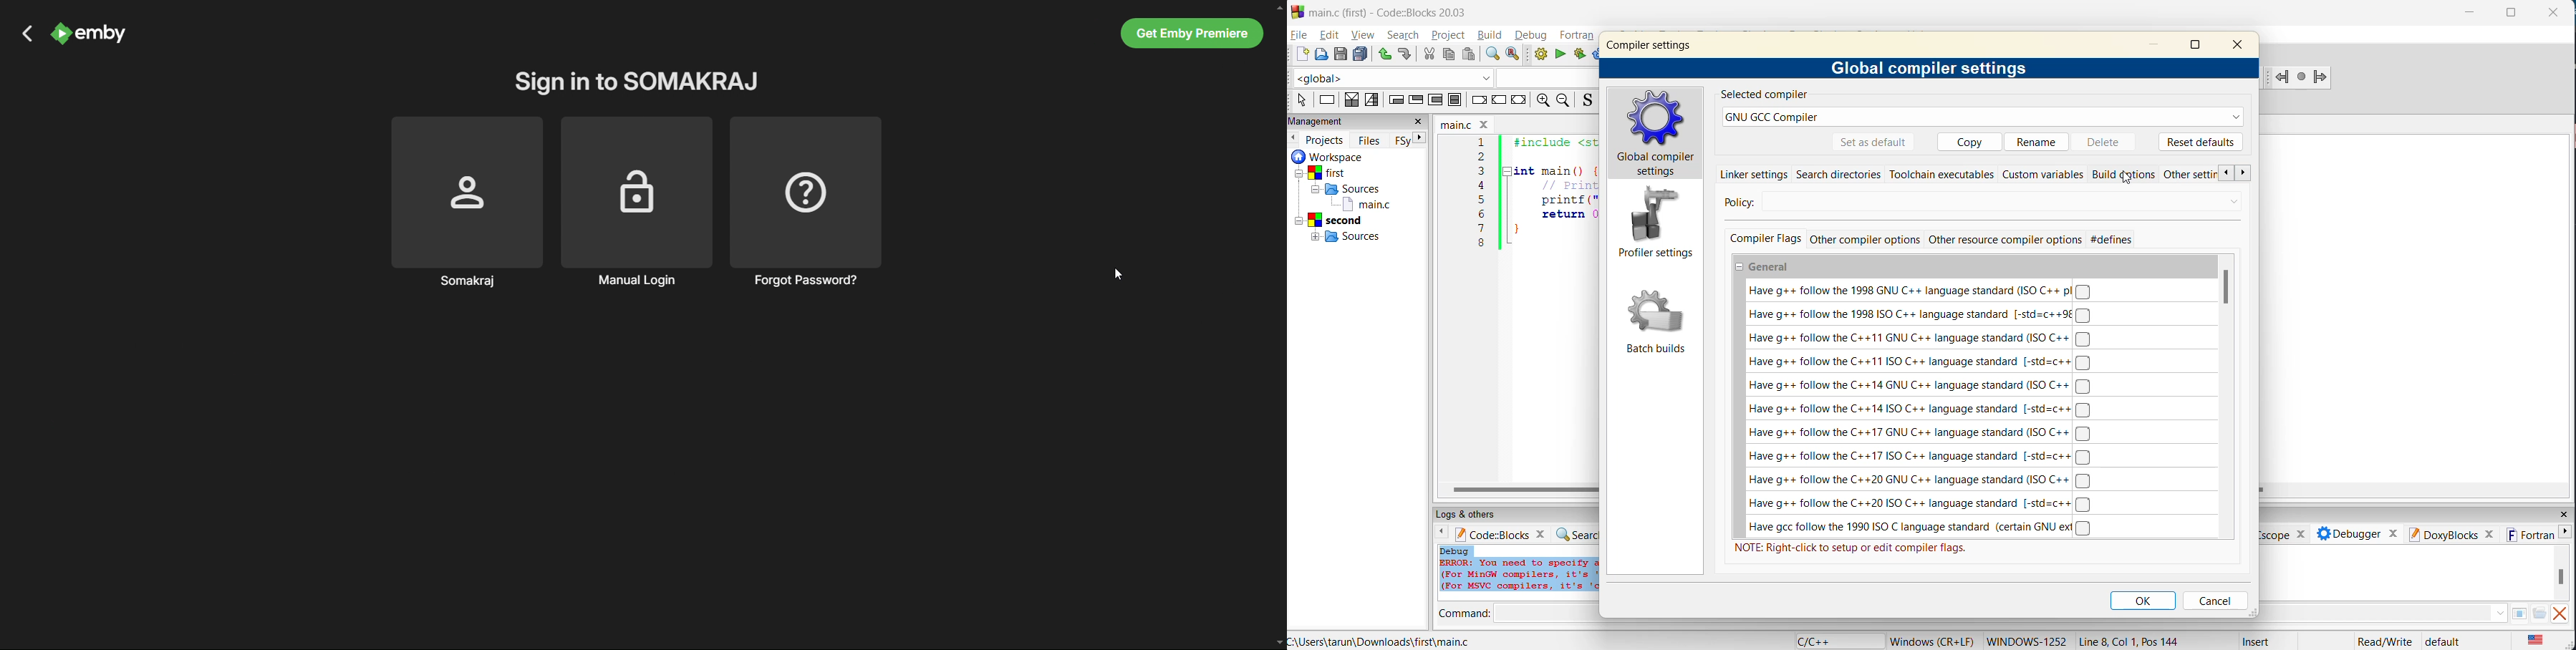 The image size is (2576, 672). Describe the element at coordinates (1541, 100) in the screenshot. I see `zoom in` at that location.